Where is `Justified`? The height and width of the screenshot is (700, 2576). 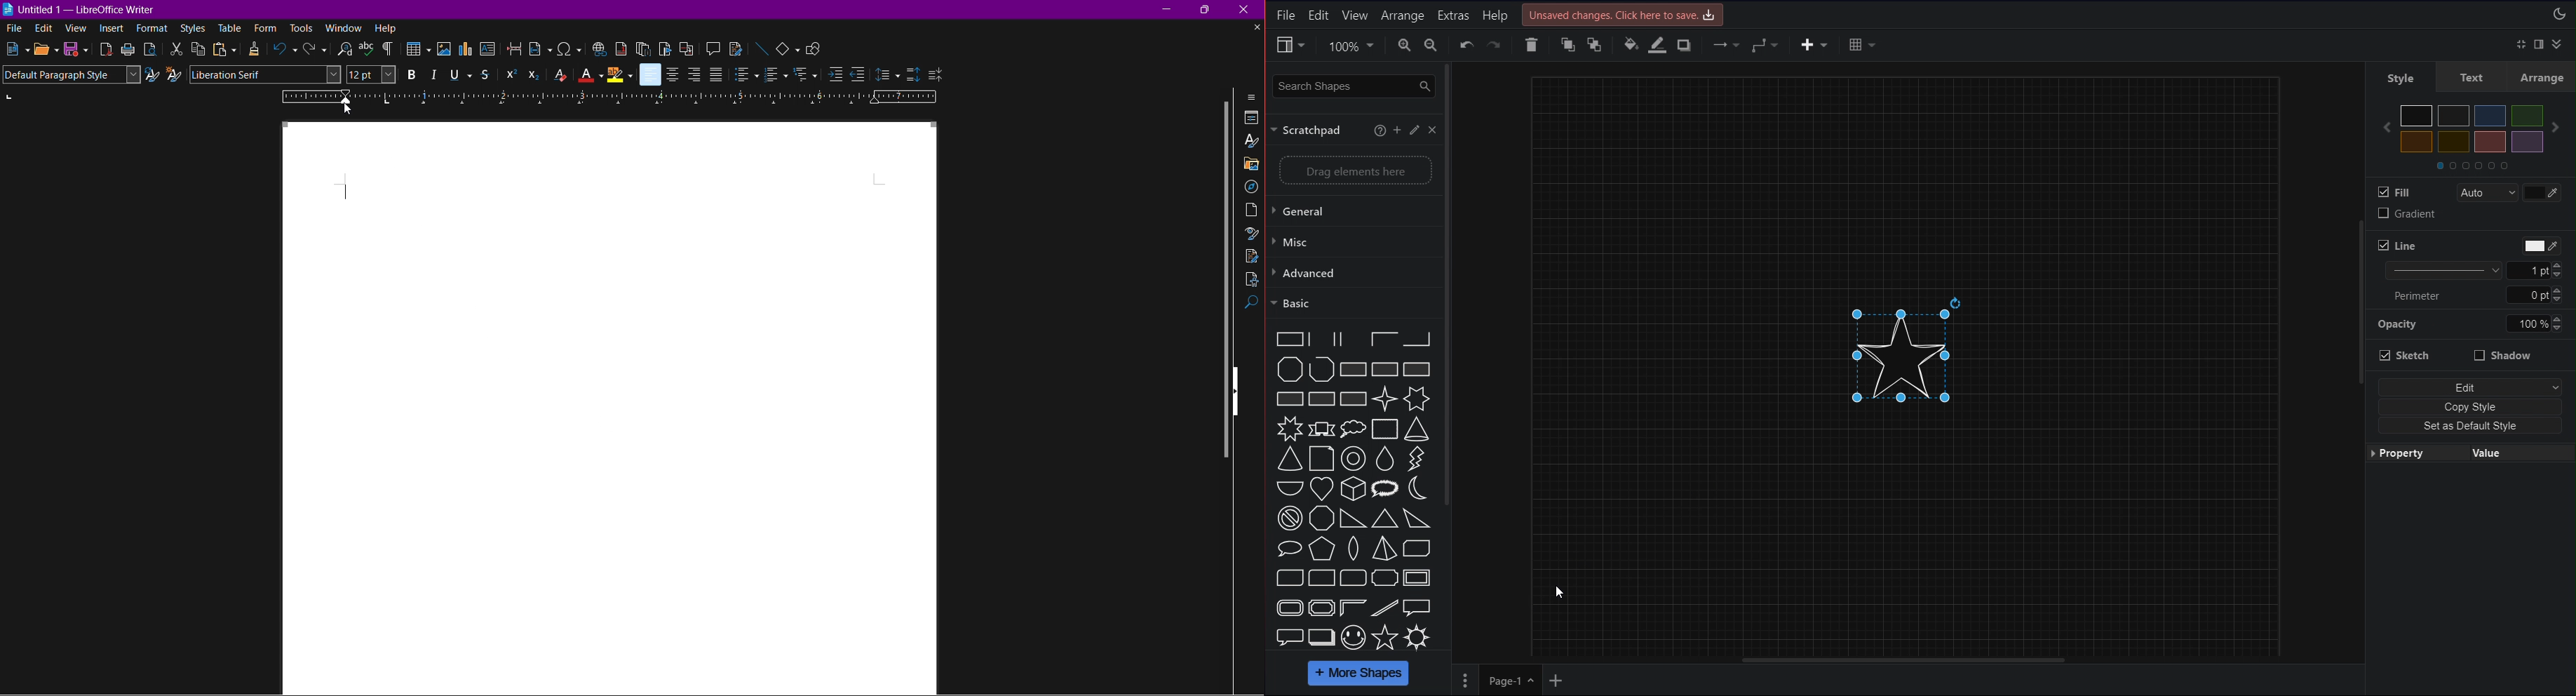 Justified is located at coordinates (716, 74).